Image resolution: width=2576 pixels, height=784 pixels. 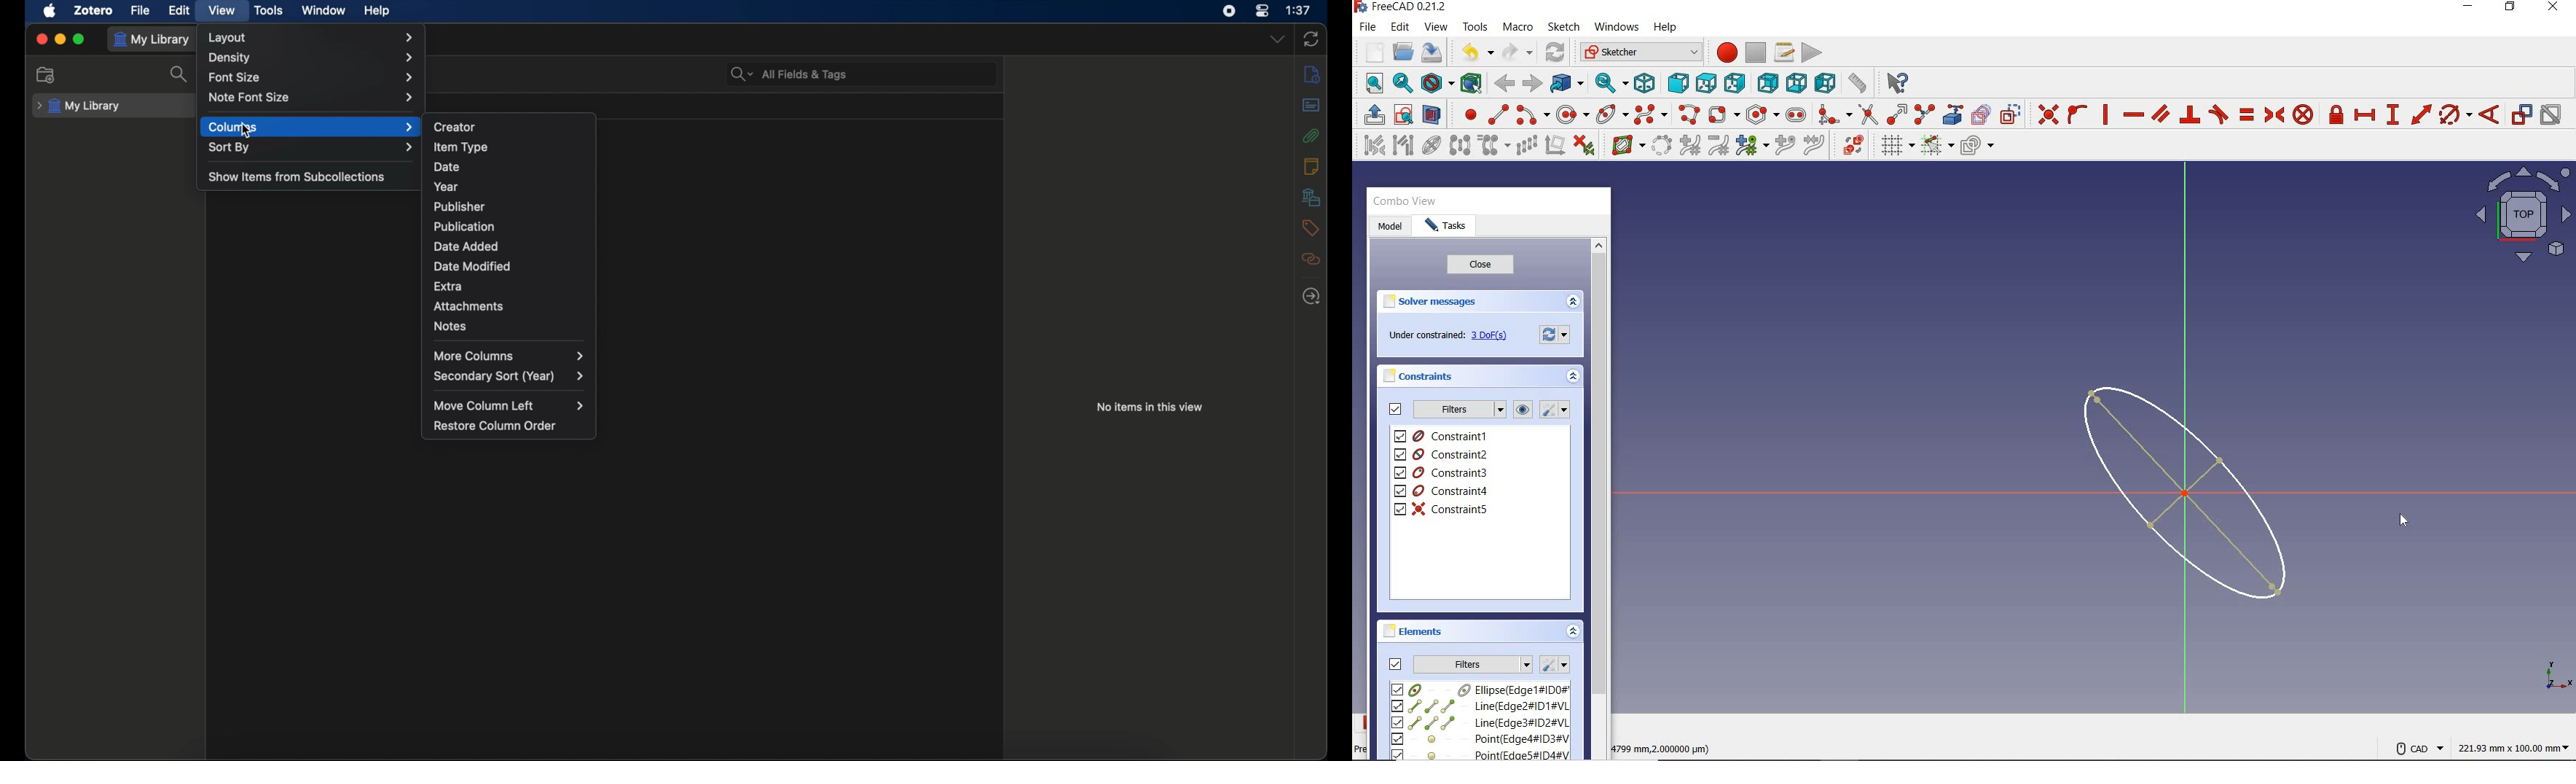 What do you see at coordinates (1767, 82) in the screenshot?
I see `rear` at bounding box center [1767, 82].